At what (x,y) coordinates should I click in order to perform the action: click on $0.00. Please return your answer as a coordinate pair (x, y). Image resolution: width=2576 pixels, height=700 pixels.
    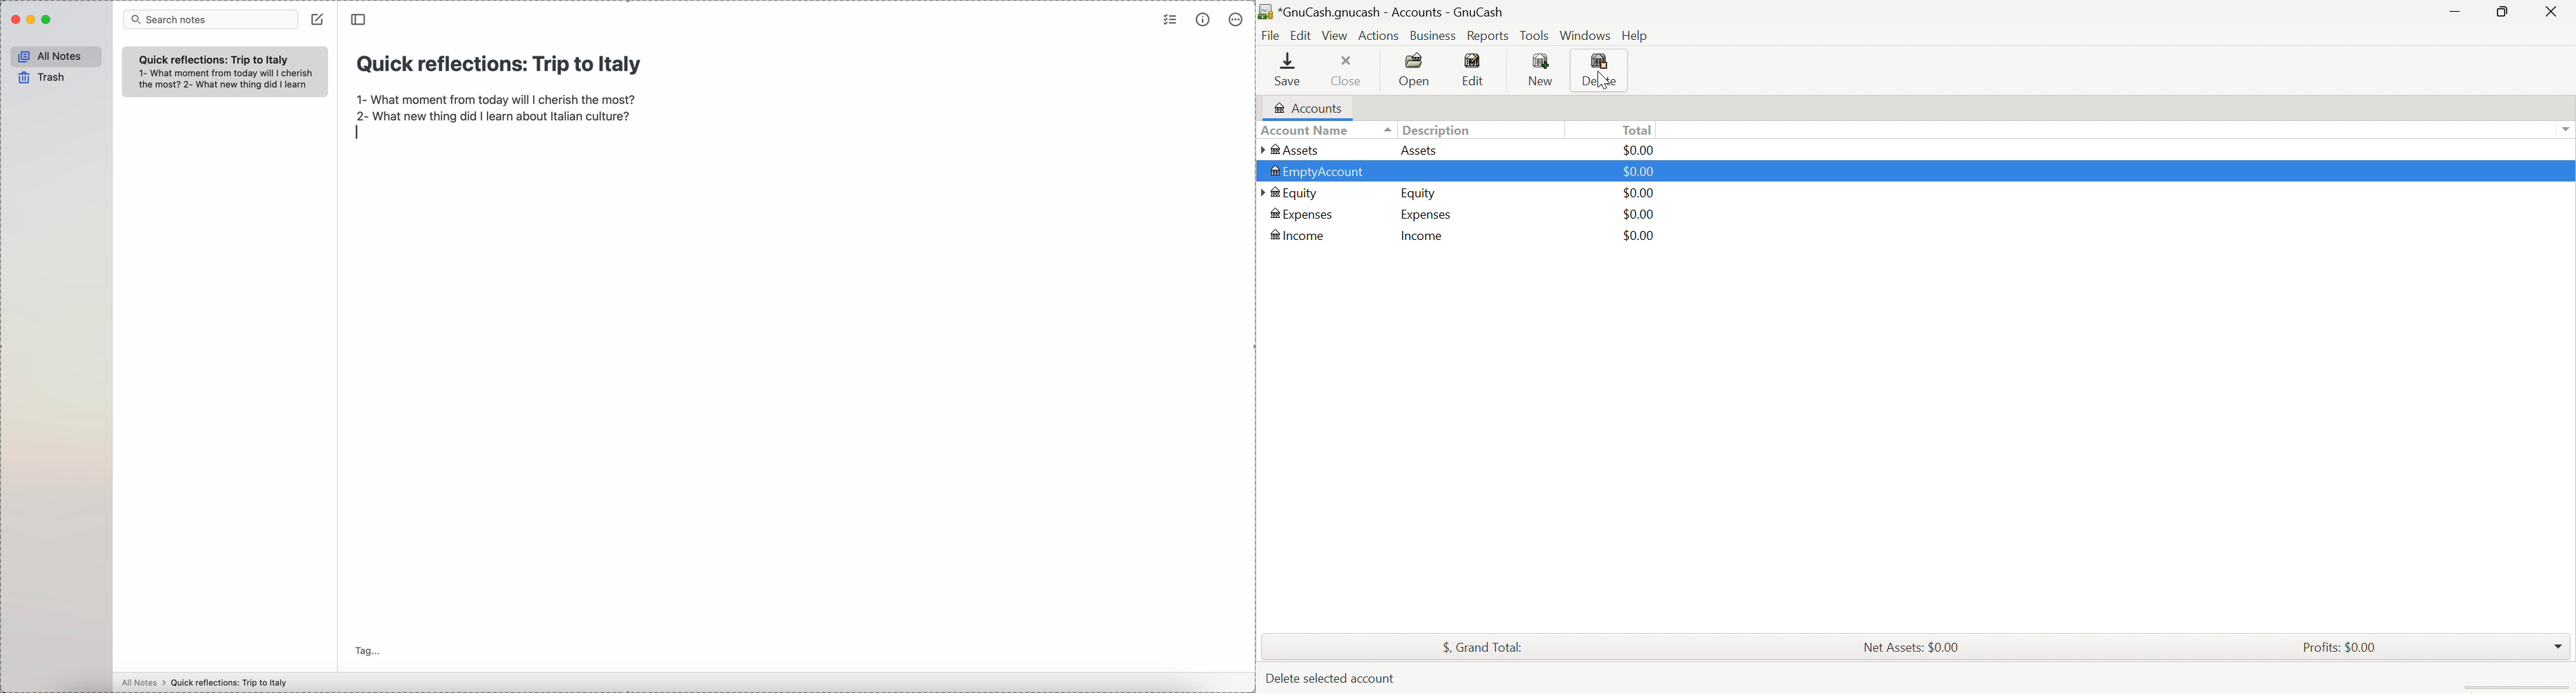
    Looking at the image, I should click on (1641, 194).